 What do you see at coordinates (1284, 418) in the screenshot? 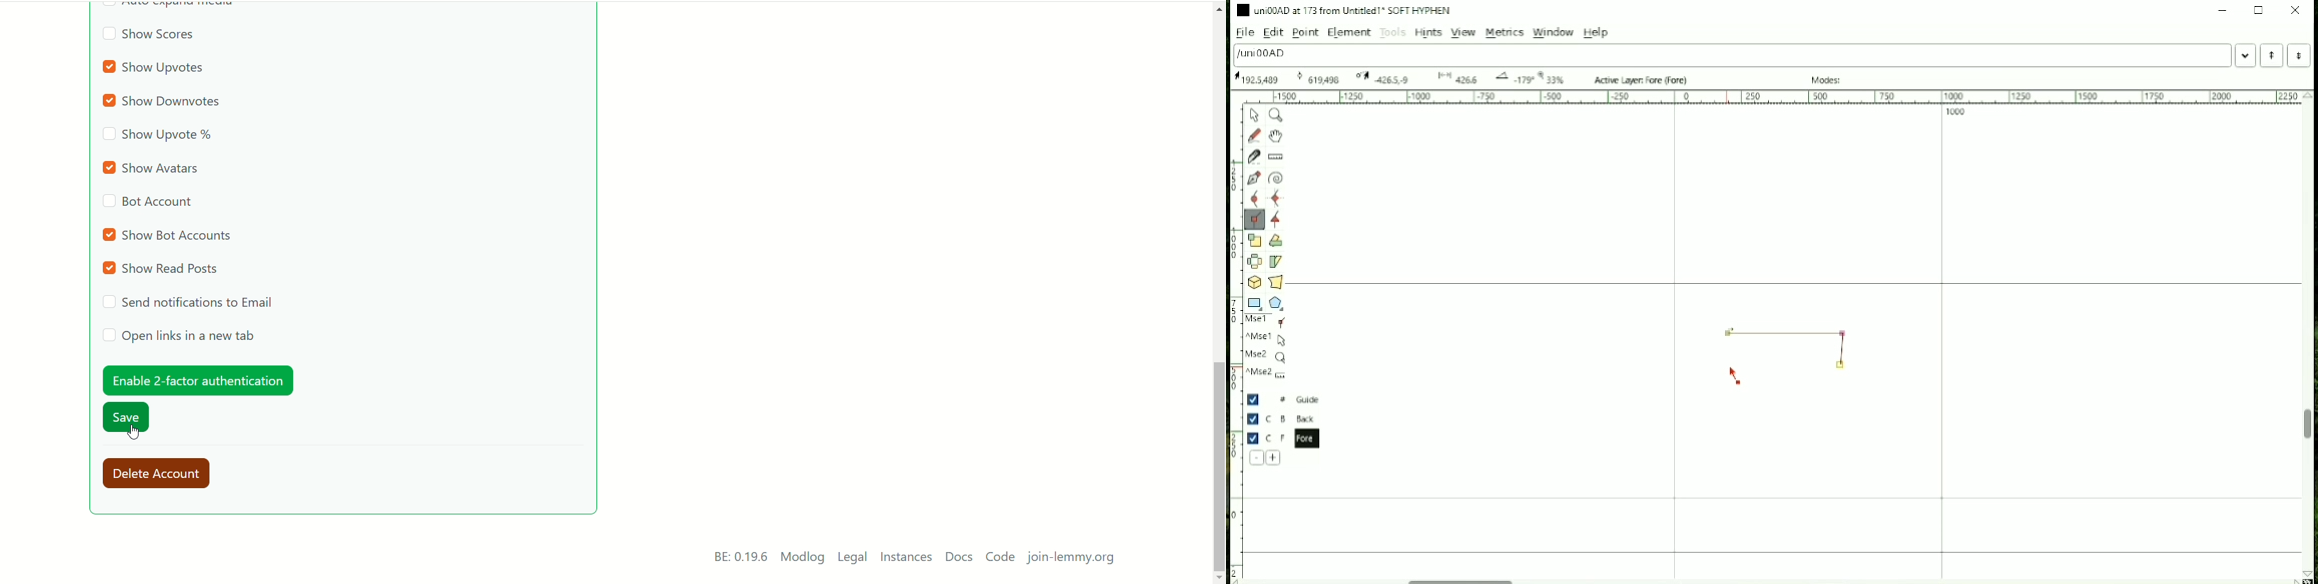
I see `Back` at bounding box center [1284, 418].